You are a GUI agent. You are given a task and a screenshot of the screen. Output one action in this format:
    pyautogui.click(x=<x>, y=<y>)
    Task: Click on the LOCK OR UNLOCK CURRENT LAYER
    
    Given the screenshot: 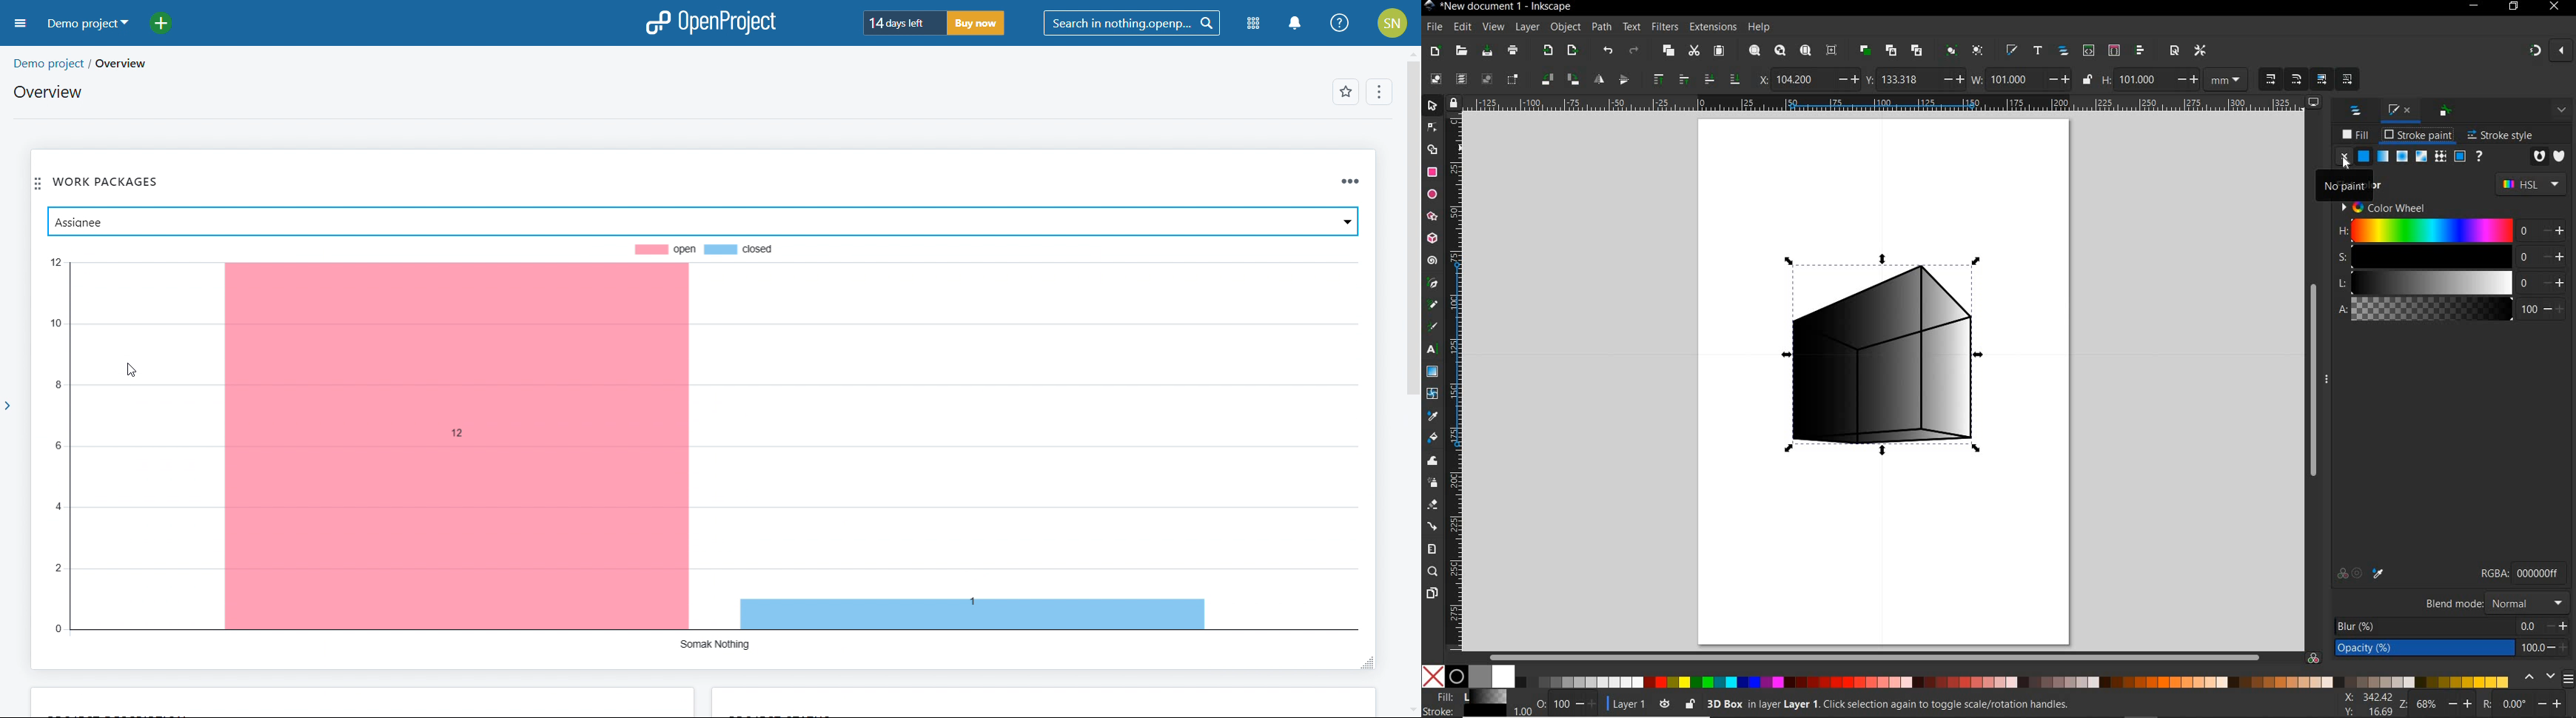 What is the action you would take?
    pyautogui.click(x=1690, y=705)
    